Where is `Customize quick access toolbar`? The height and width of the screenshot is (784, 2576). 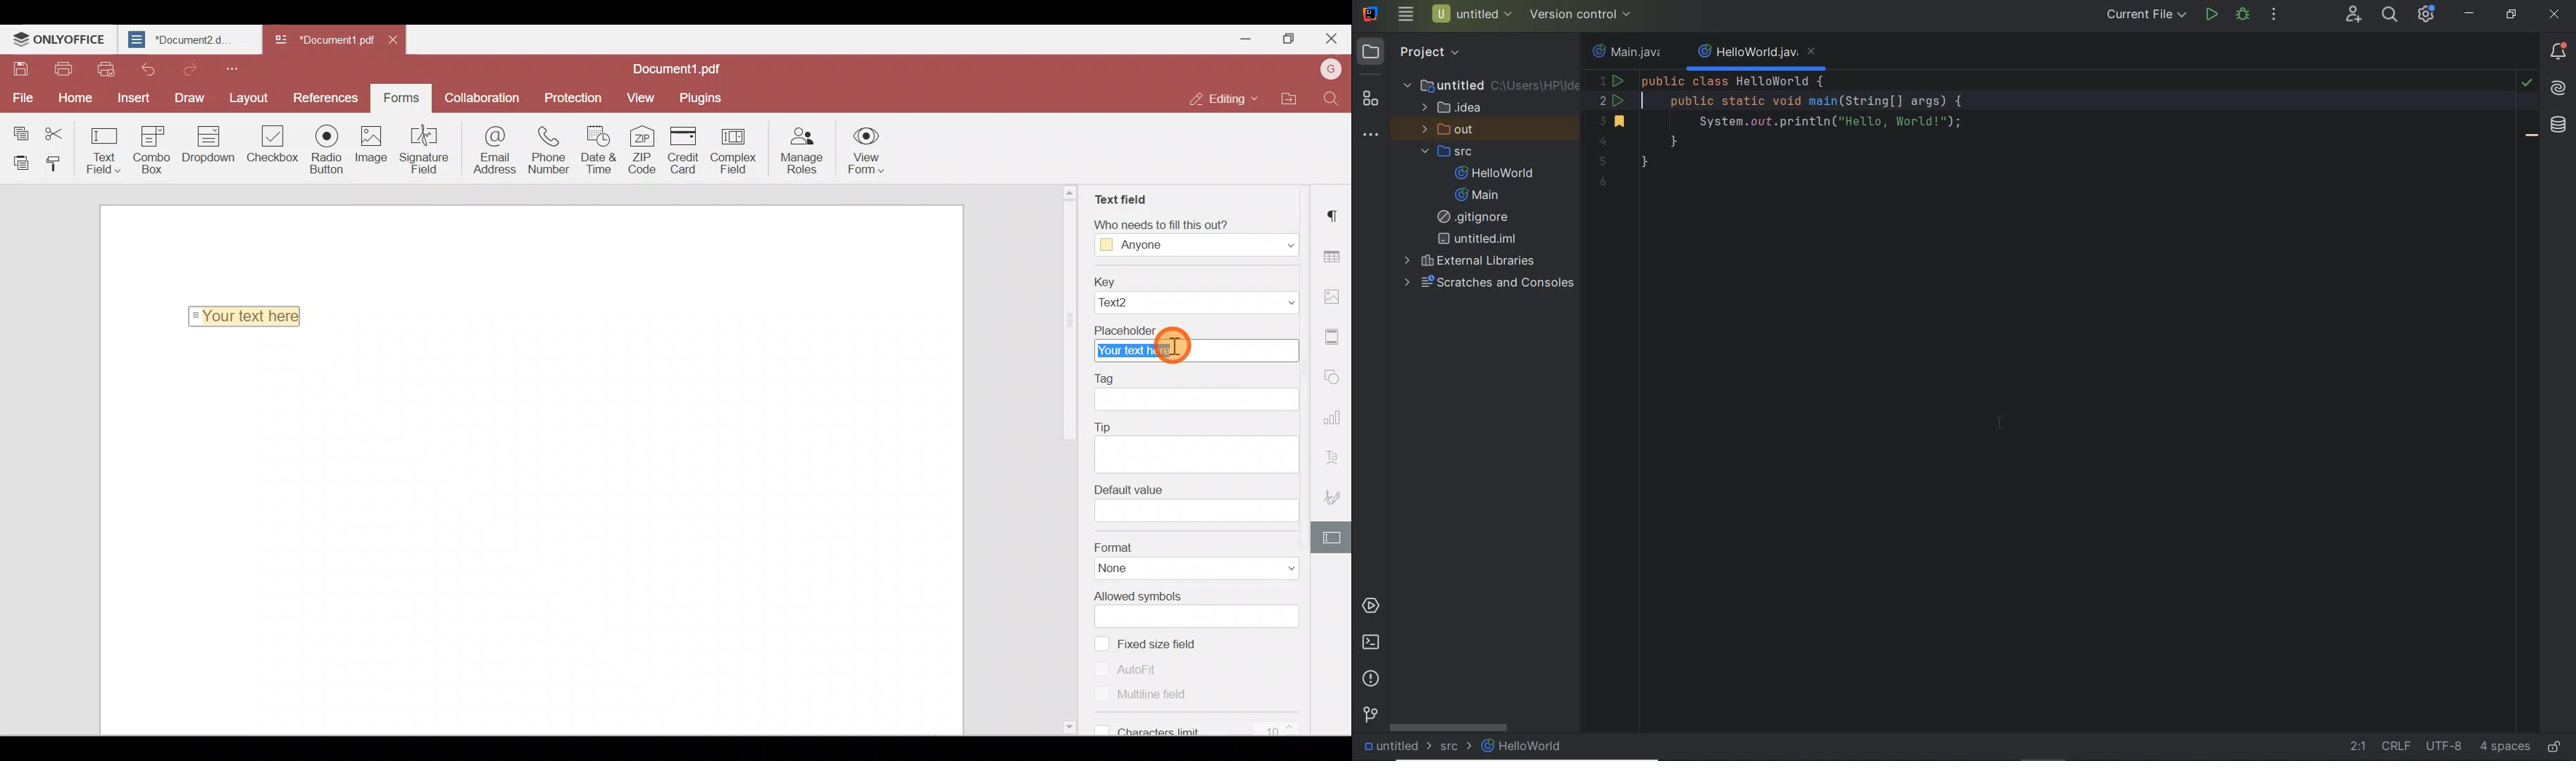
Customize quick access toolbar is located at coordinates (237, 68).